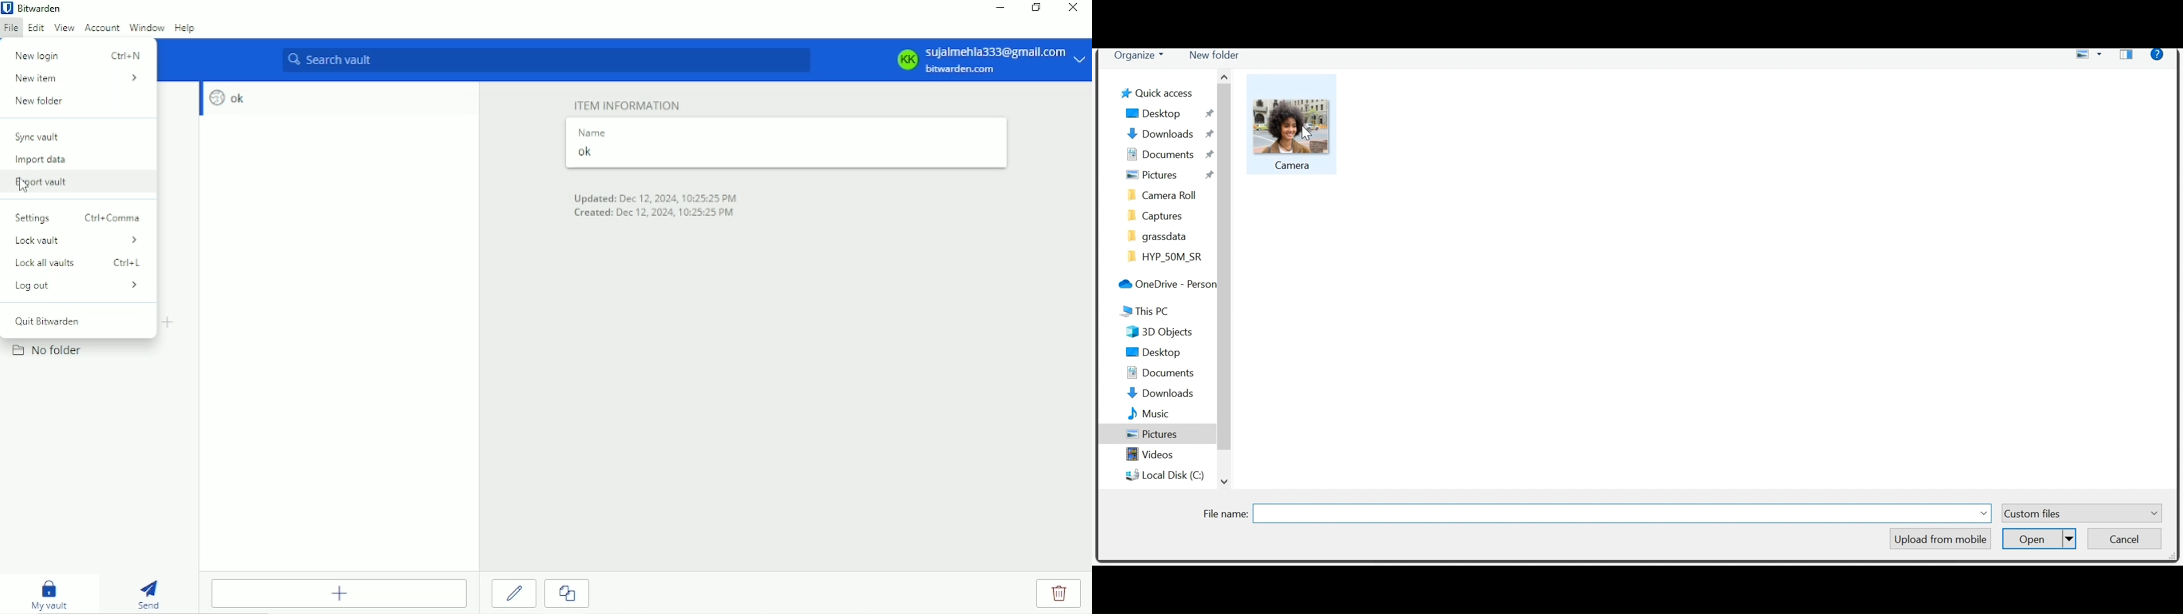  Describe the element at coordinates (1156, 455) in the screenshot. I see `Videos` at that location.